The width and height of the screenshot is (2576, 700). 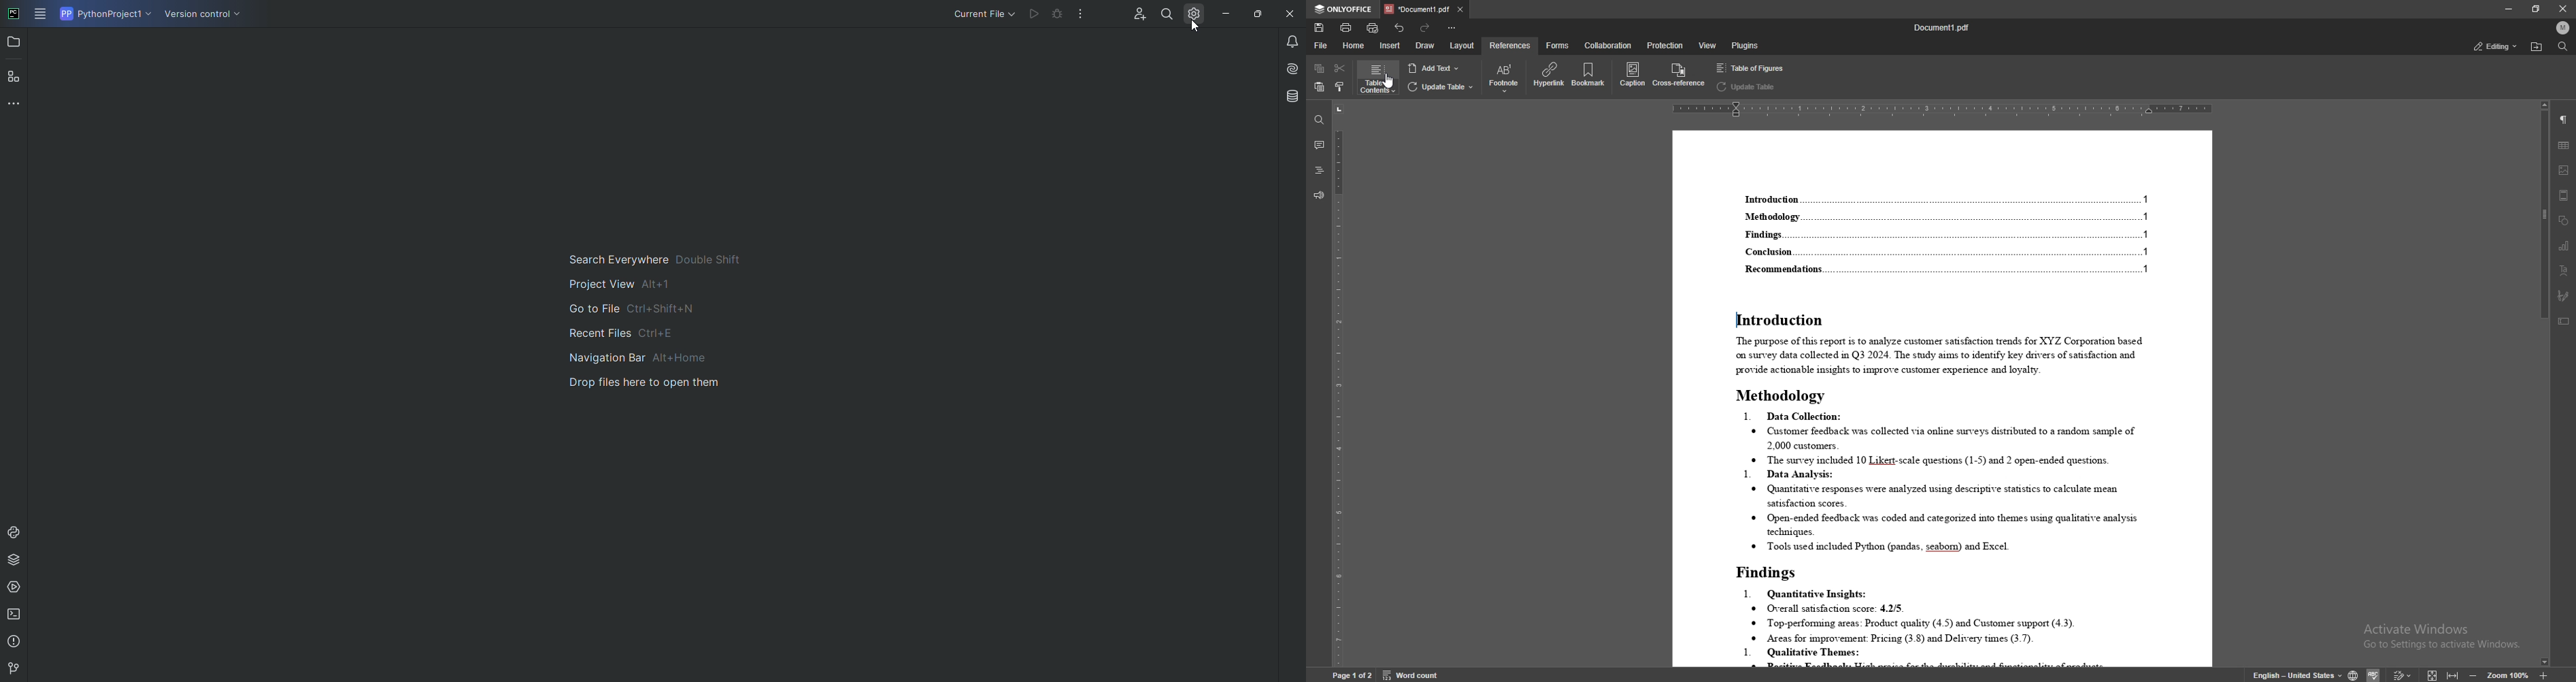 What do you see at coordinates (2564, 271) in the screenshot?
I see `text art` at bounding box center [2564, 271].